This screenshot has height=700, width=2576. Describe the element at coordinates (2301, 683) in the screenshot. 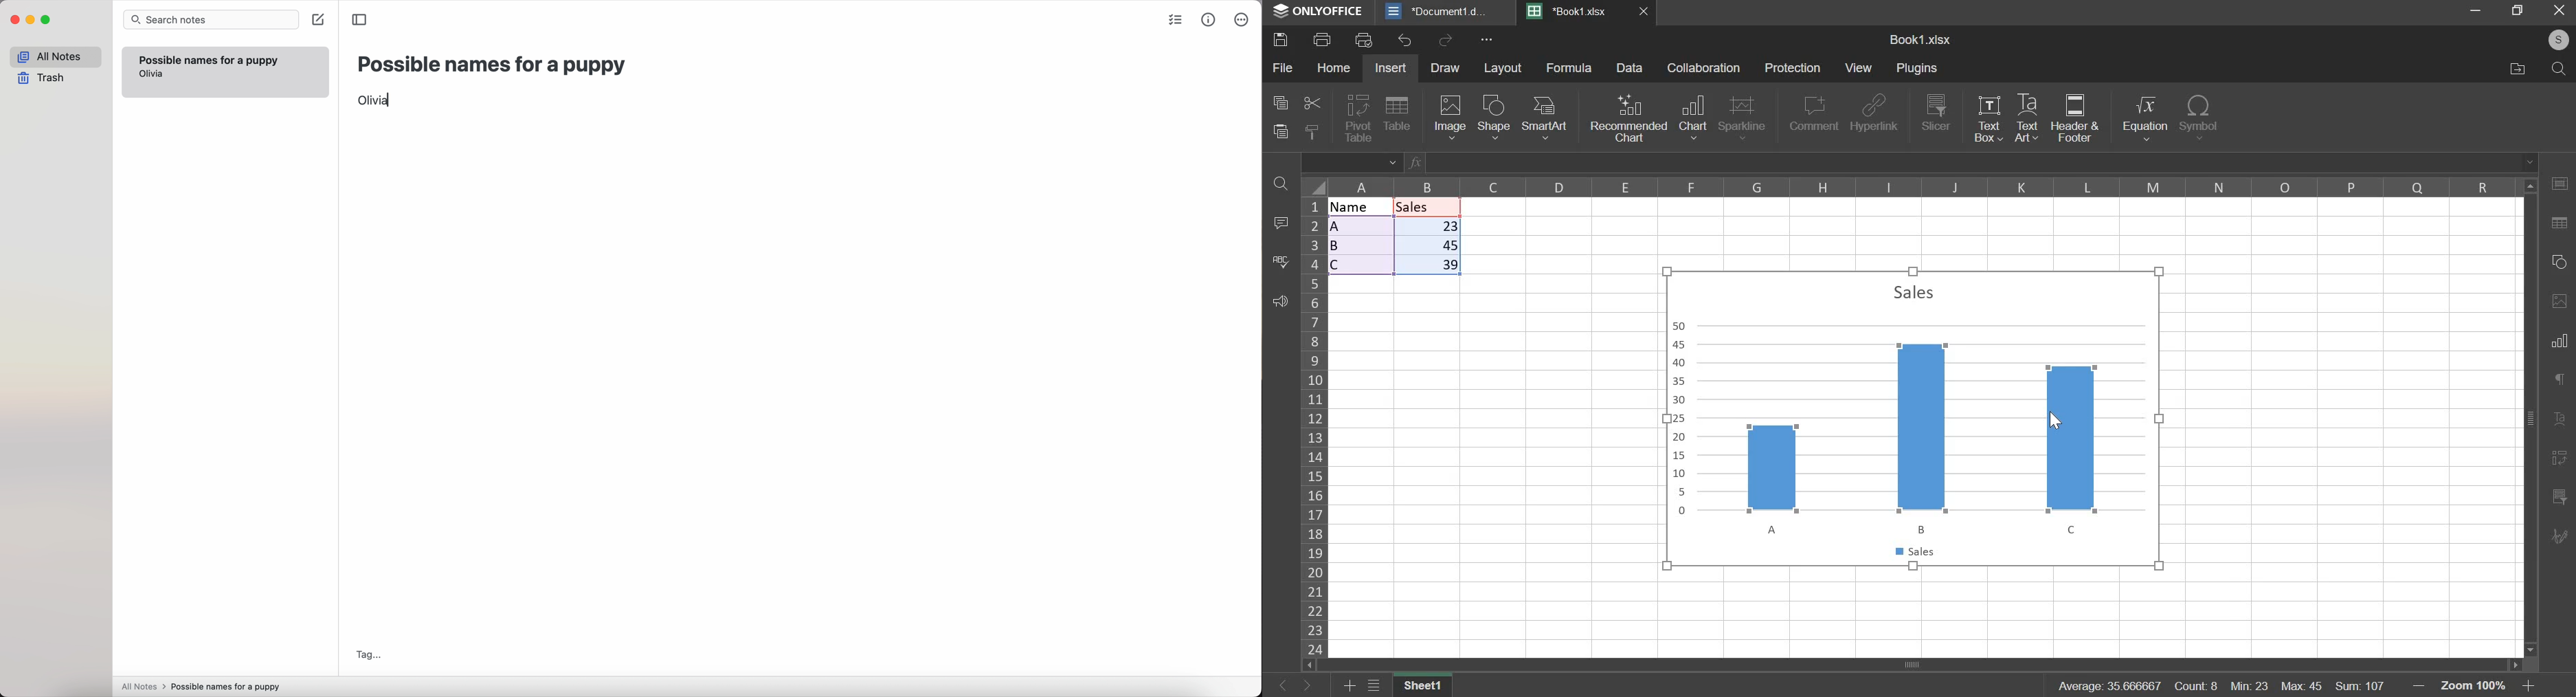

I see `max` at that location.